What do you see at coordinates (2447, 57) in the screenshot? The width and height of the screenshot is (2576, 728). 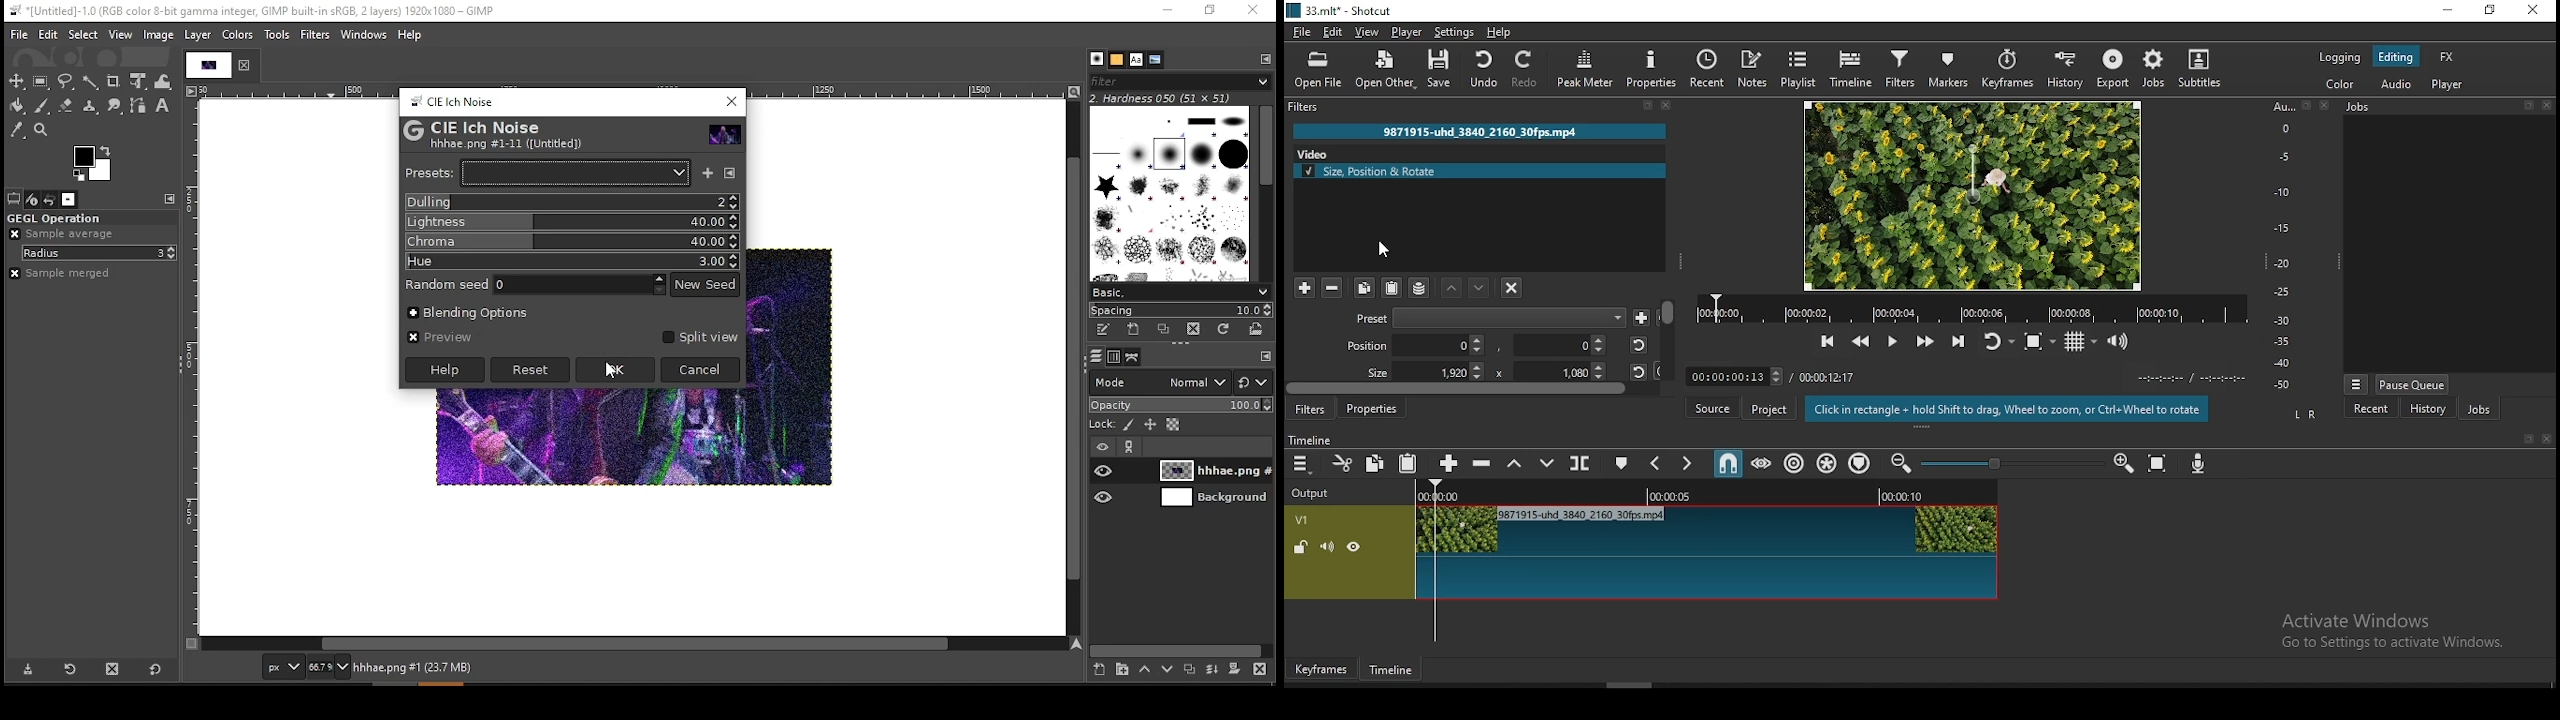 I see `fx` at bounding box center [2447, 57].